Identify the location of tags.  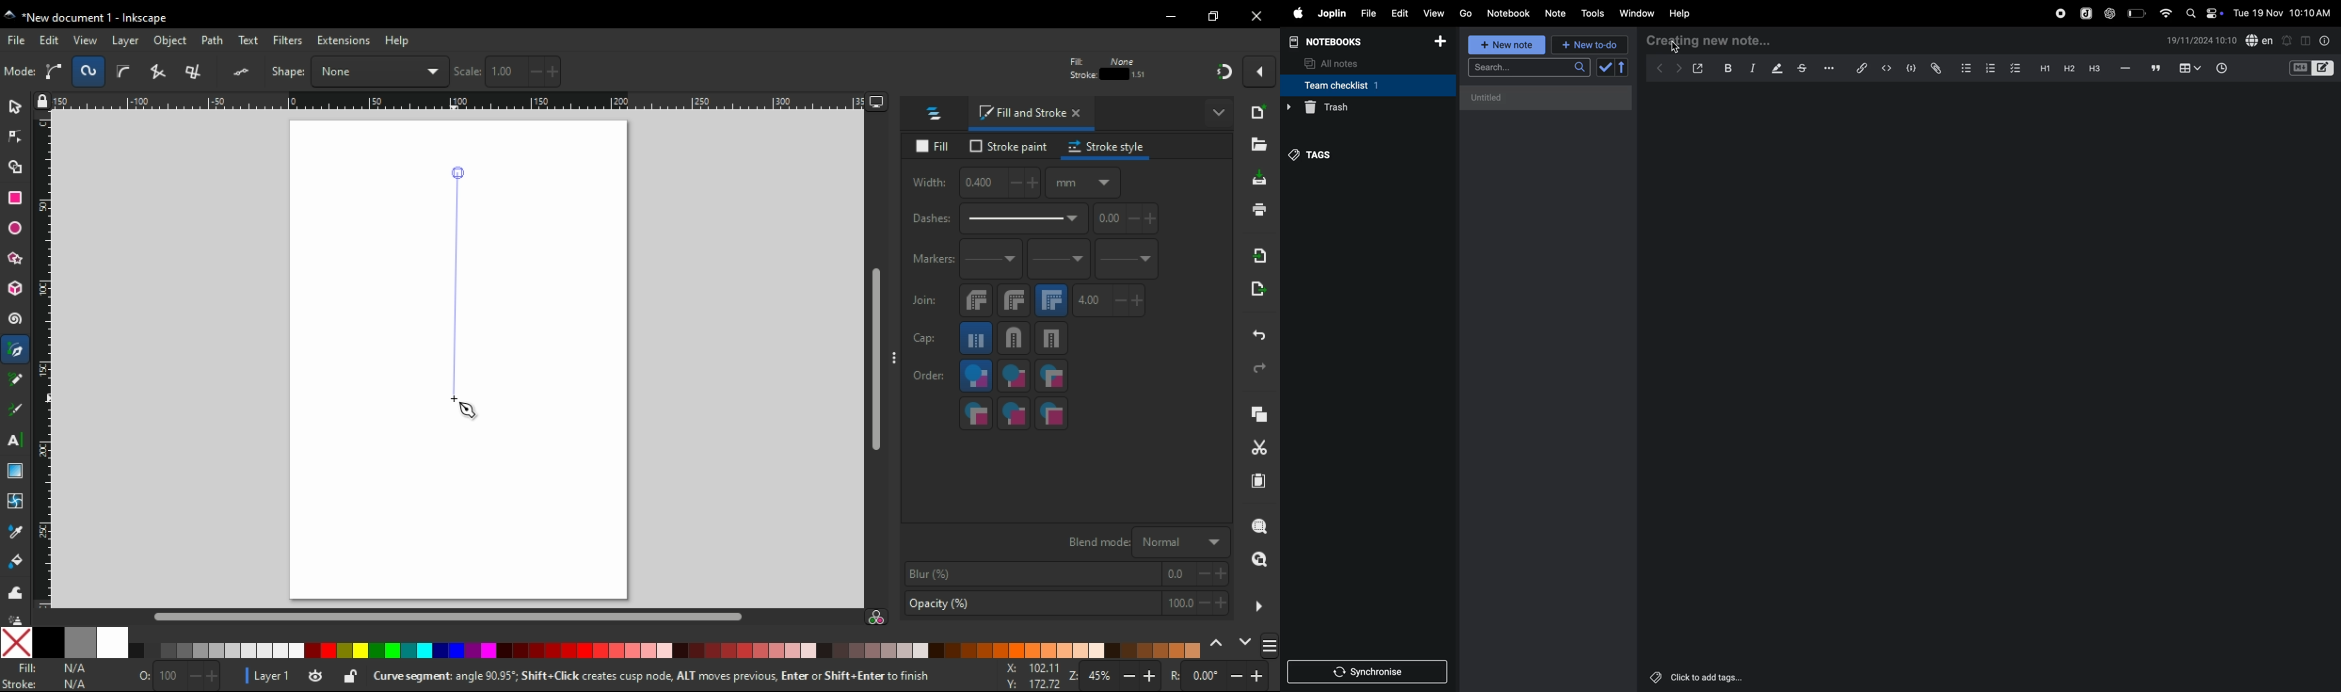
(1316, 152).